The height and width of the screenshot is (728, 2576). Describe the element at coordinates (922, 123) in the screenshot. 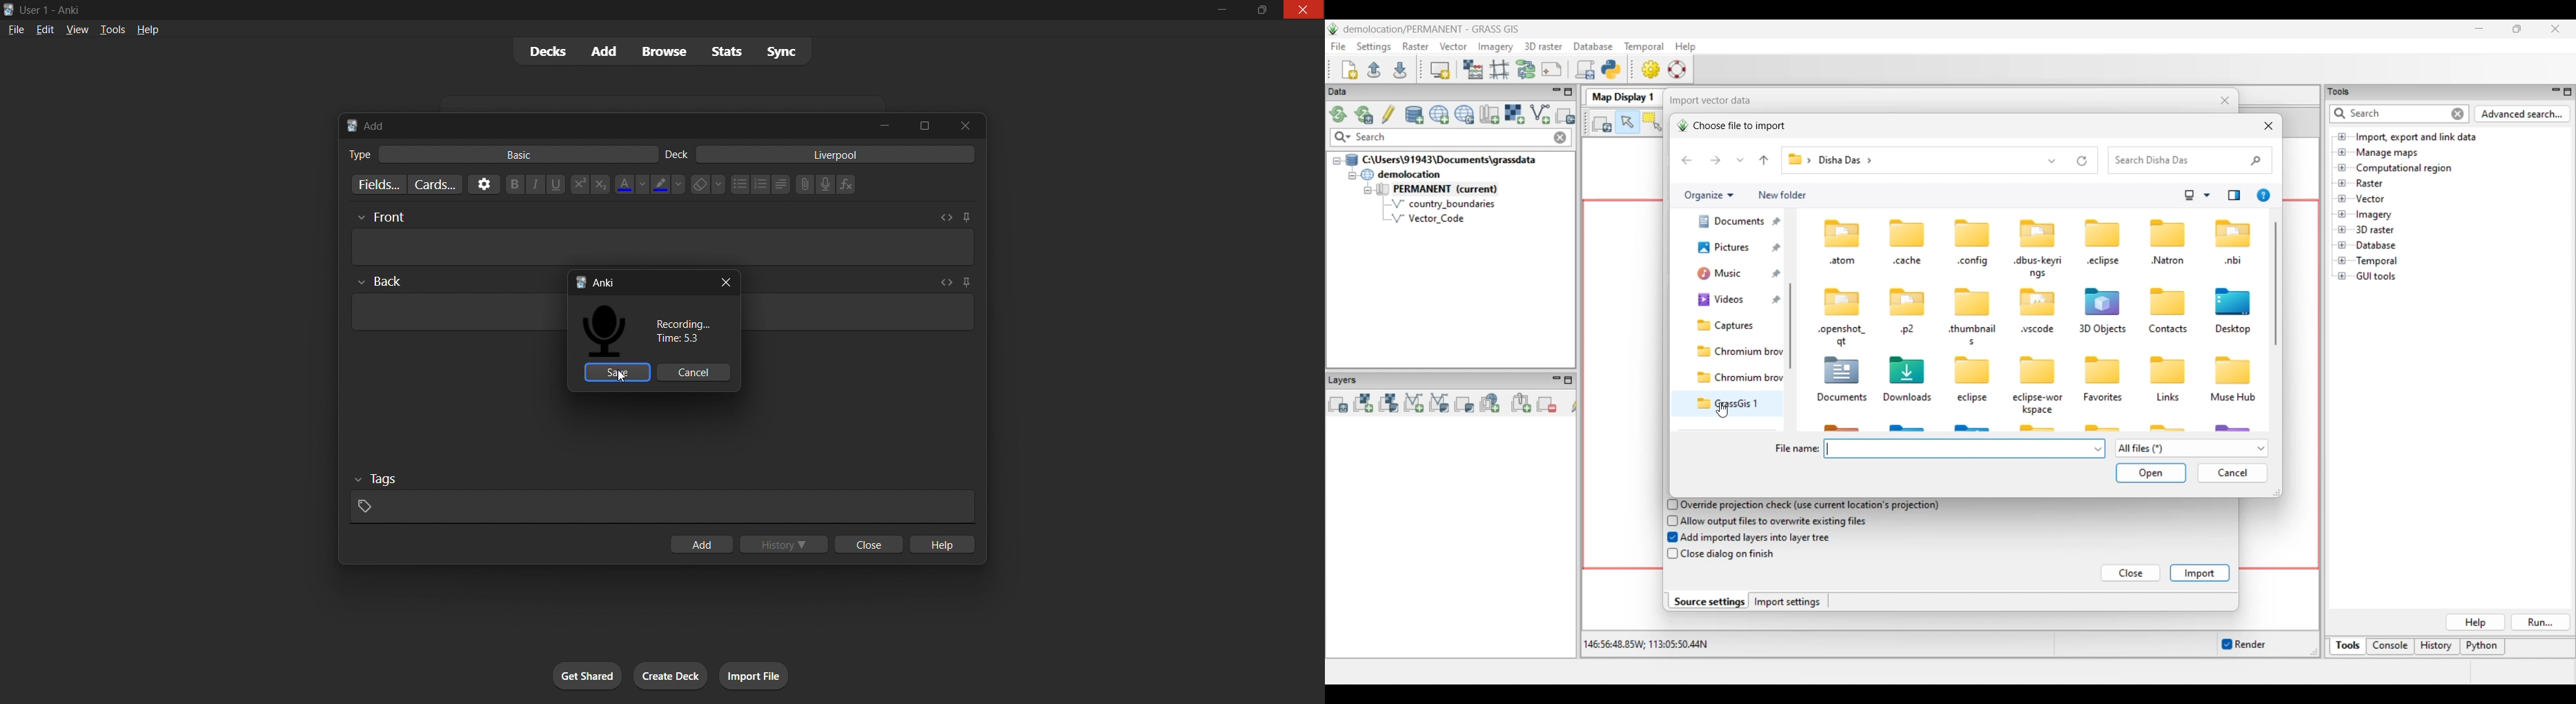

I see `maximize` at that location.